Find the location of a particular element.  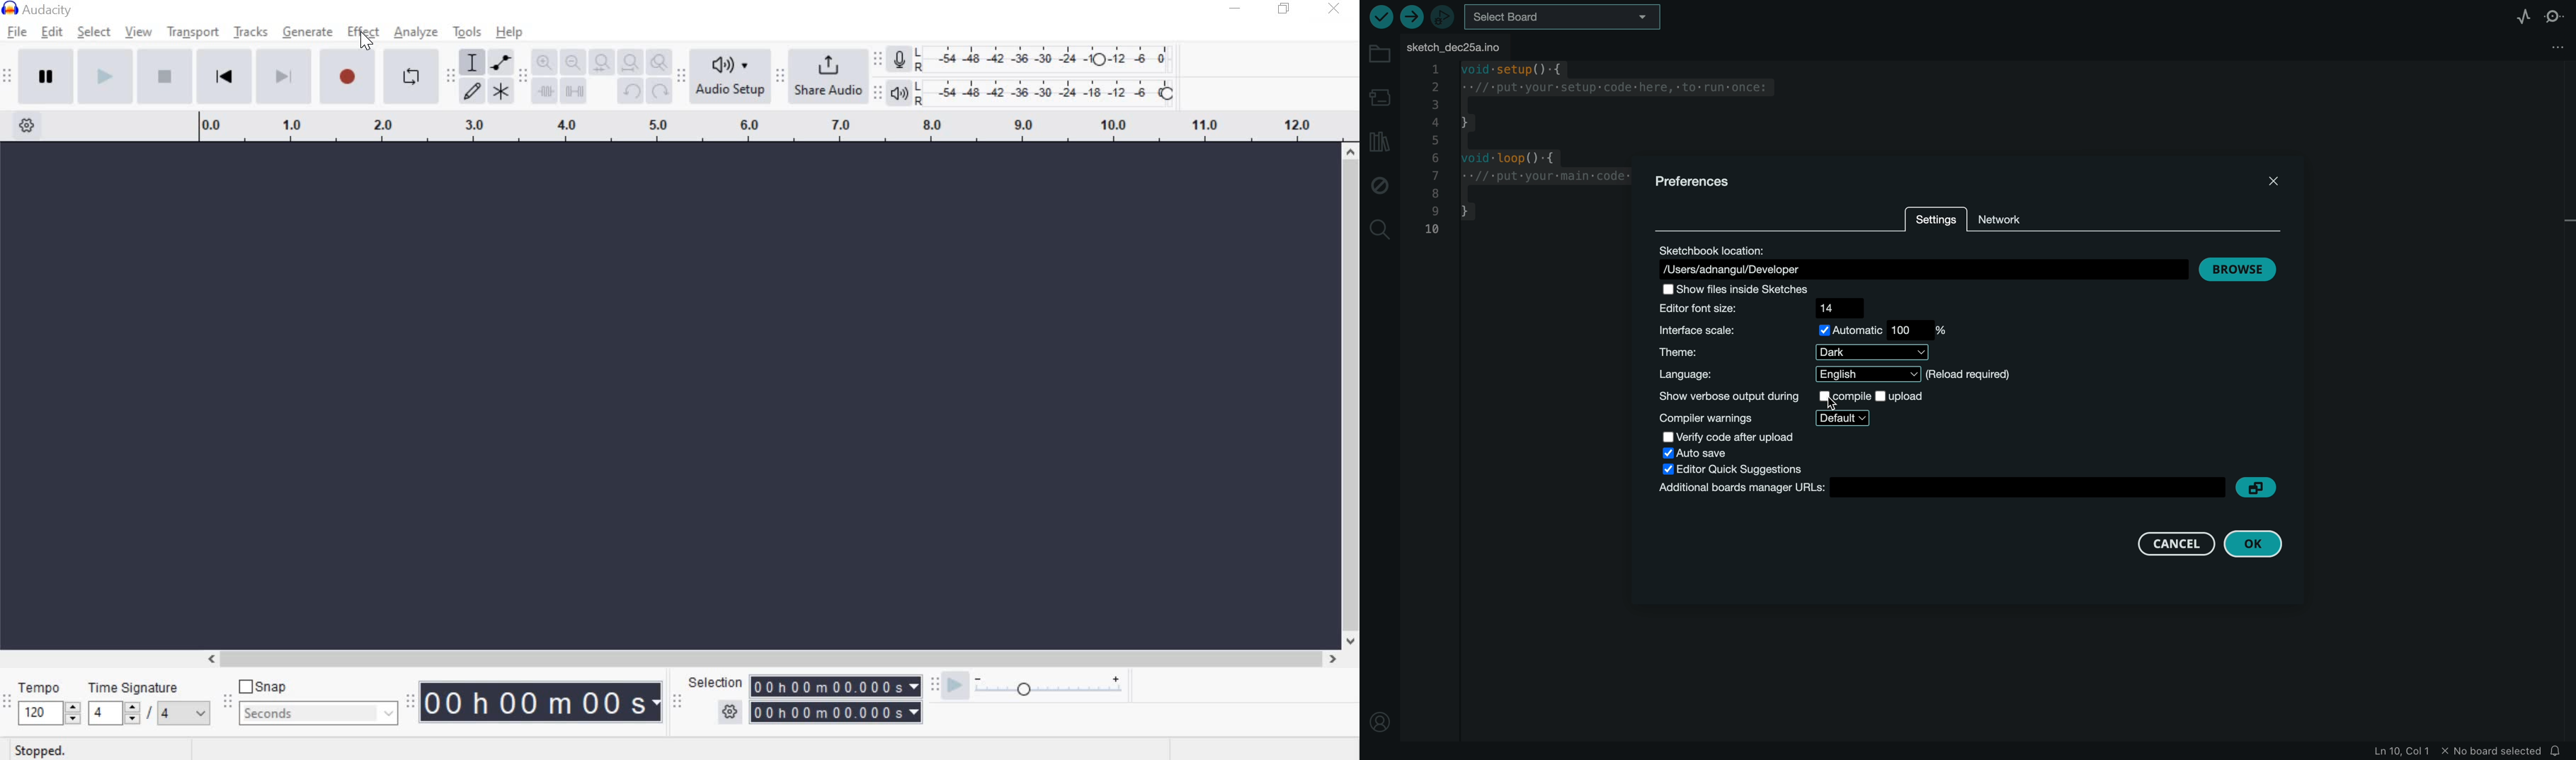

notification is located at coordinates (2560, 750).